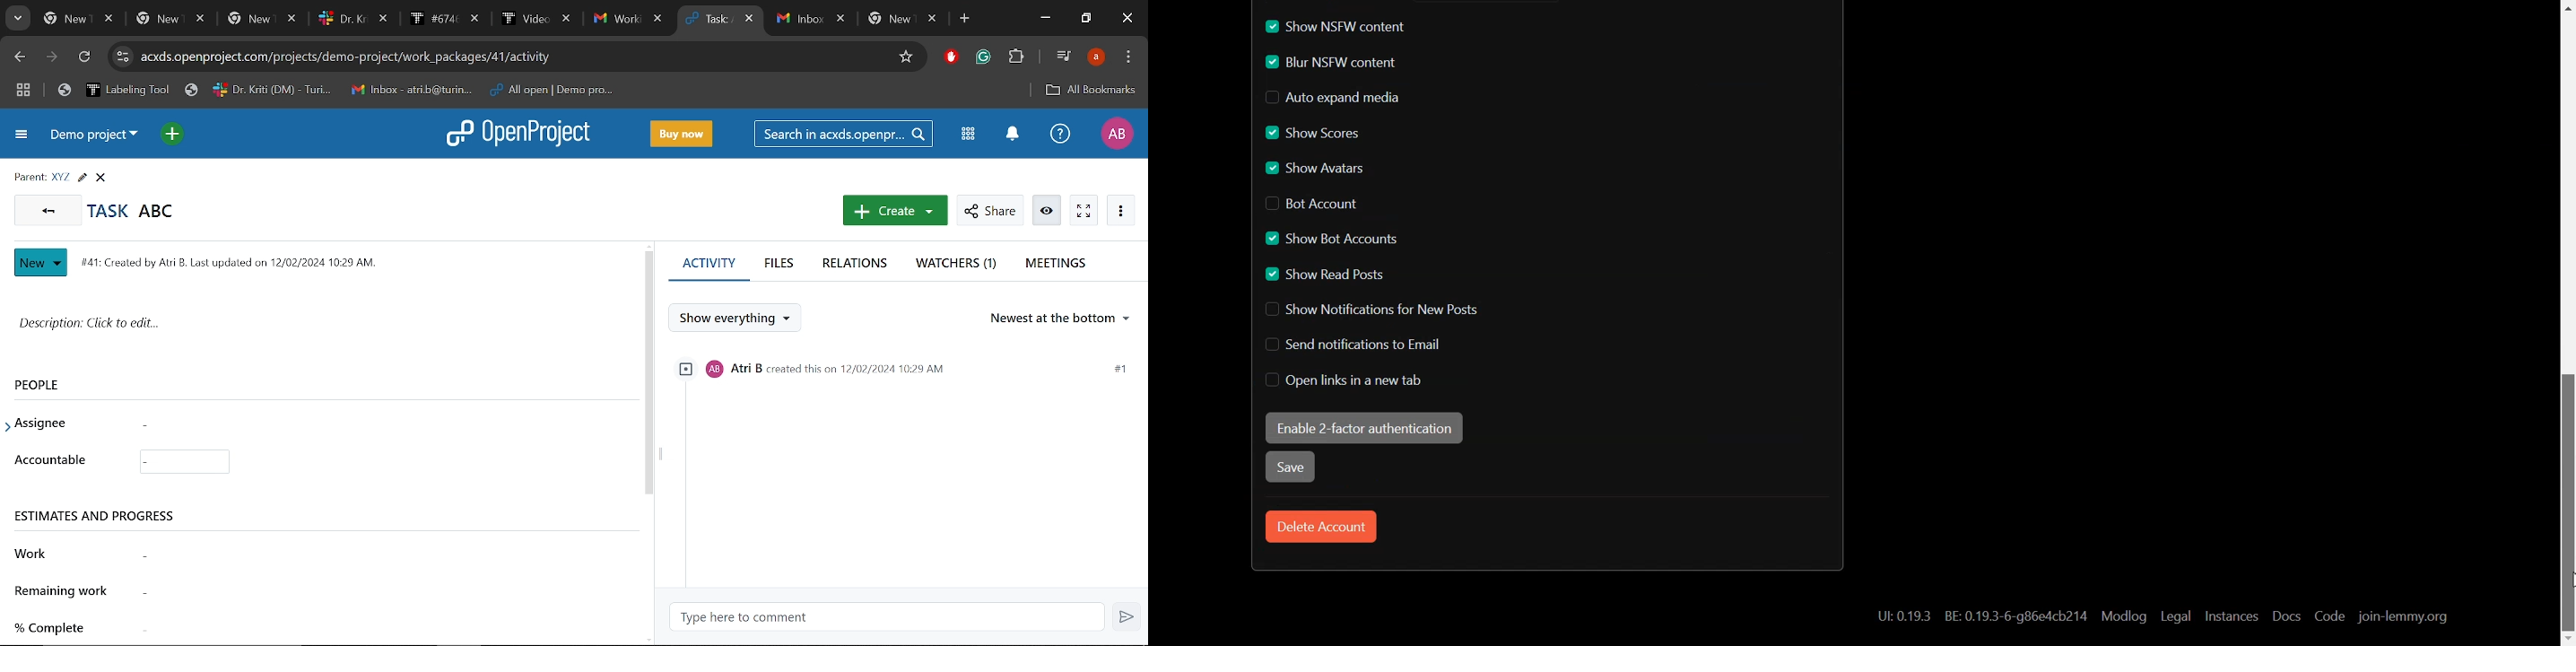  I want to click on Extensions, so click(1015, 57).